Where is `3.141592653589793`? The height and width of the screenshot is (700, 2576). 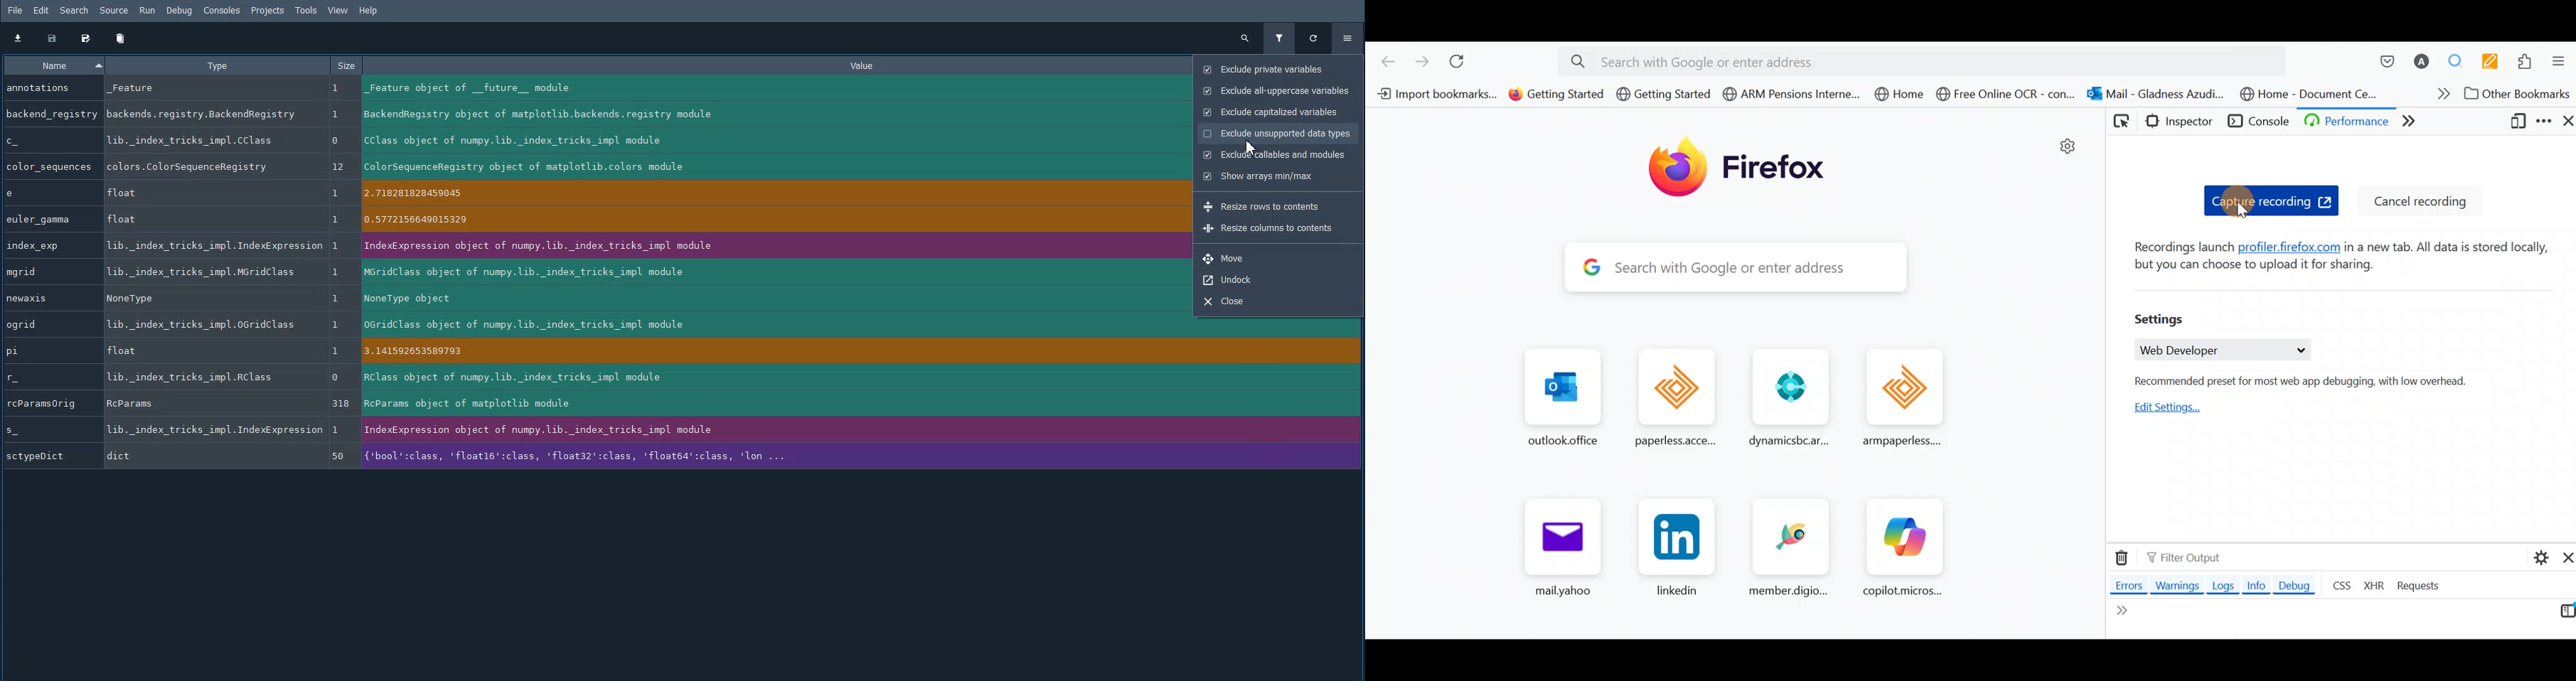 3.141592653589793 is located at coordinates (771, 353).